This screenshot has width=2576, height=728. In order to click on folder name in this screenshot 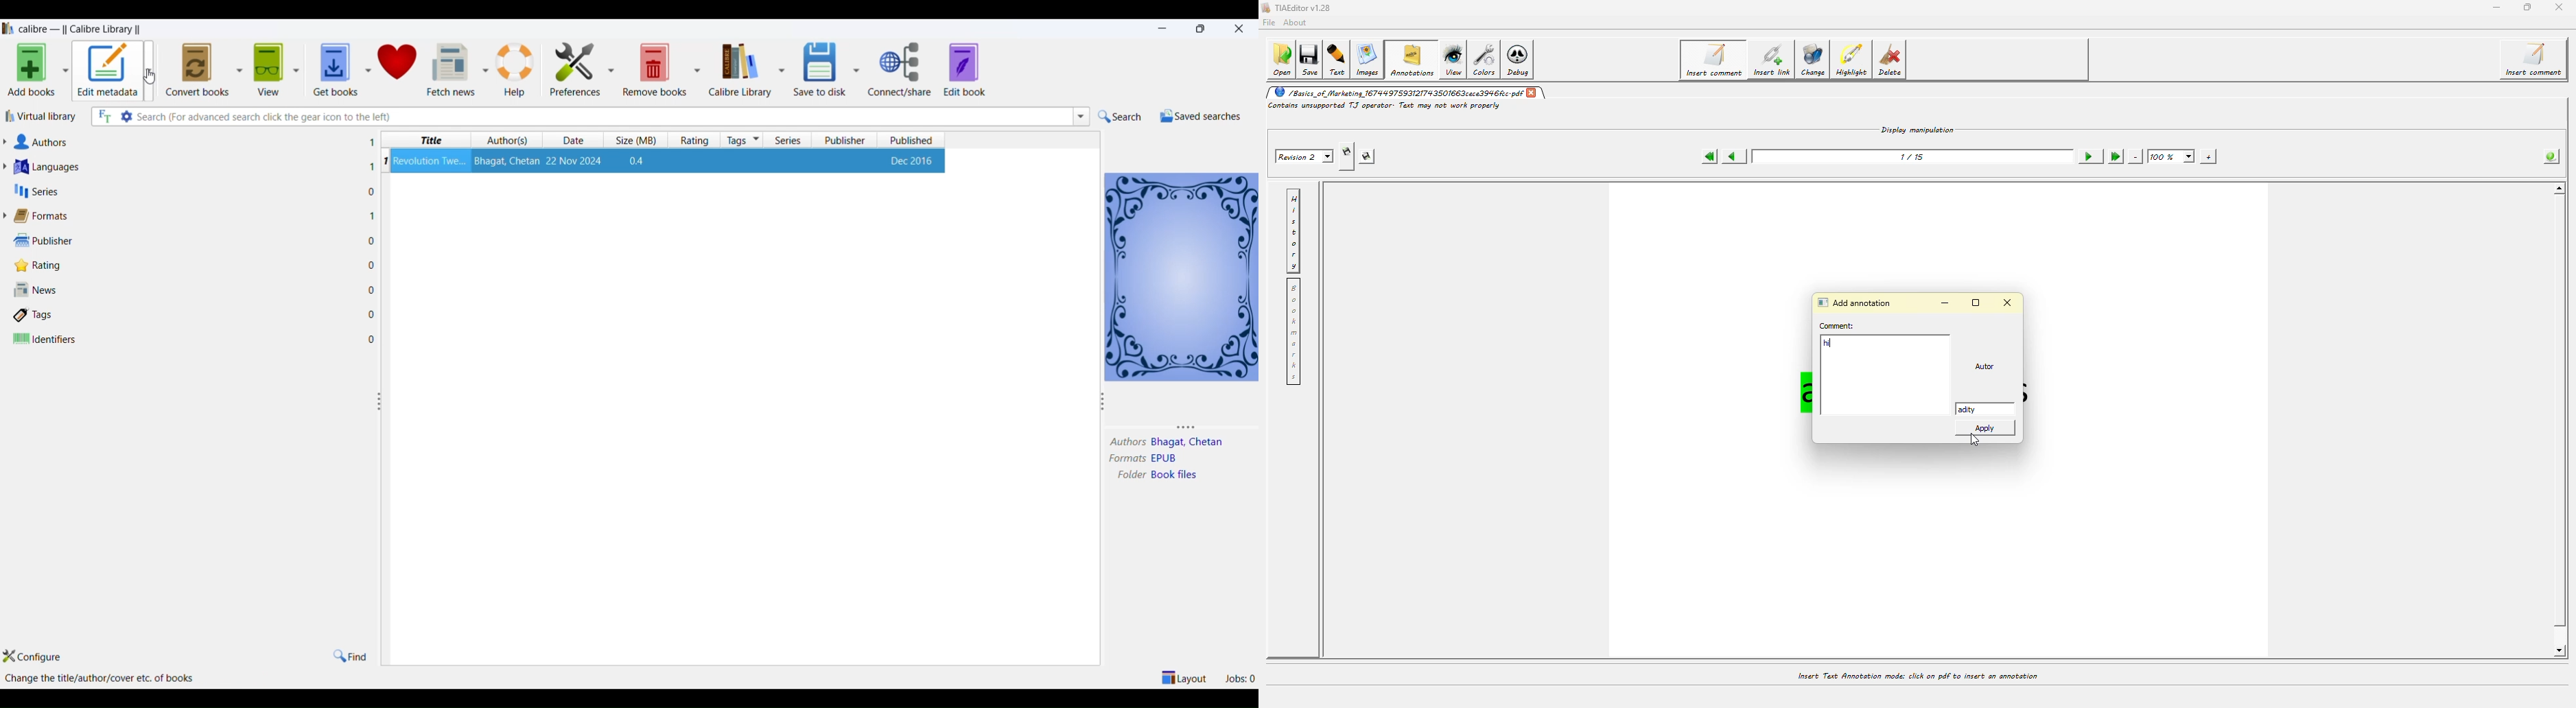, I will do `click(1178, 475)`.